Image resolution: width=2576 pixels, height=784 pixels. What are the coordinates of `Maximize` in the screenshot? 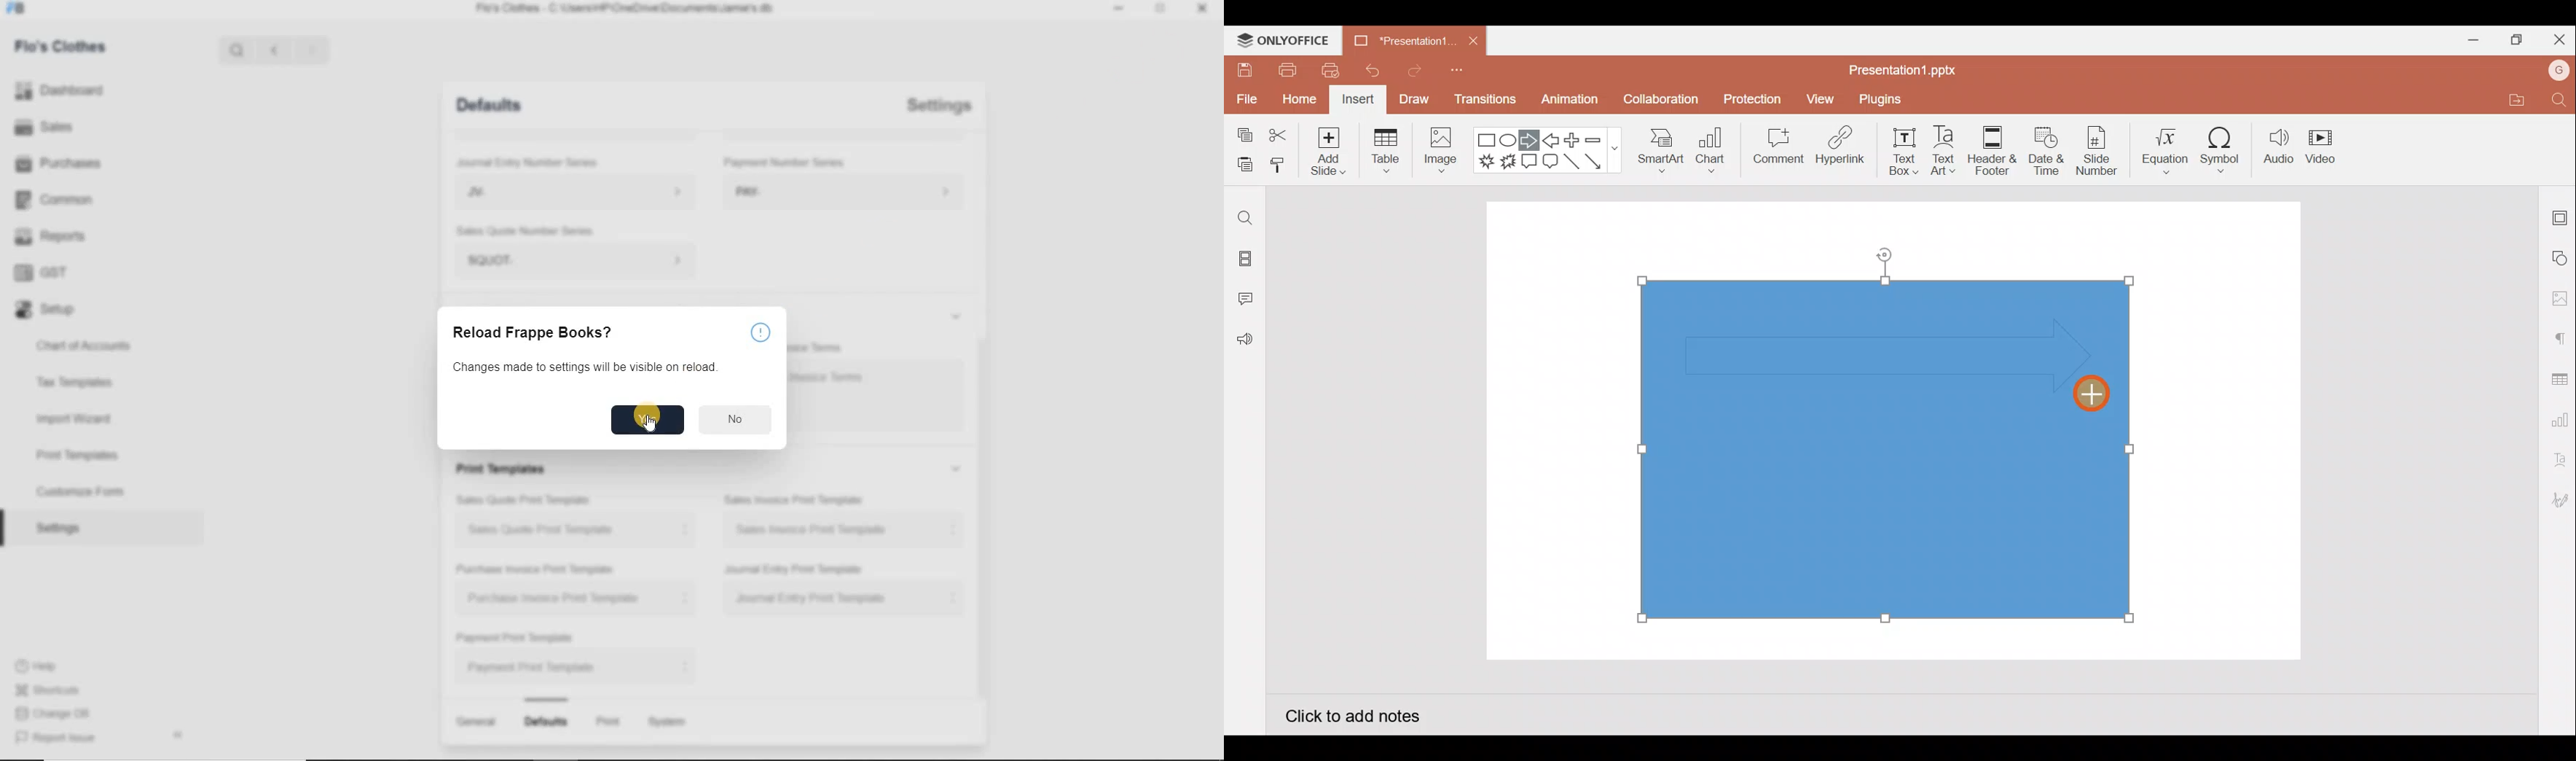 It's located at (2513, 40).